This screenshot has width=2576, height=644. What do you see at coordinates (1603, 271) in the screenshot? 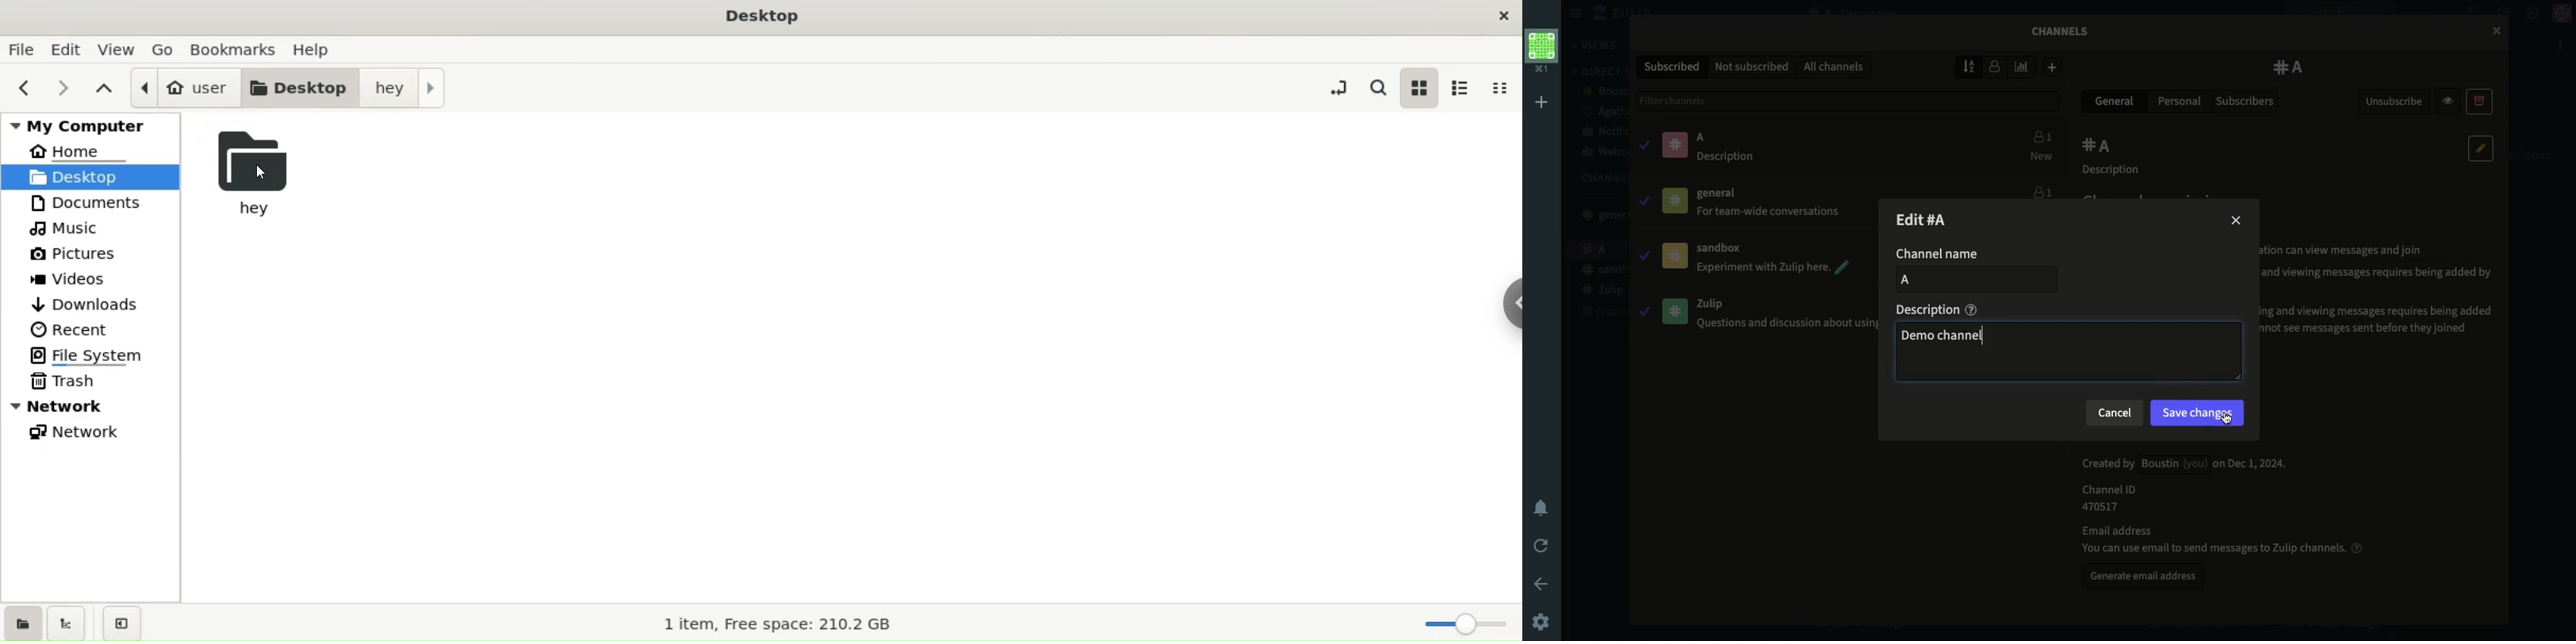
I see `Sandbox` at bounding box center [1603, 271].